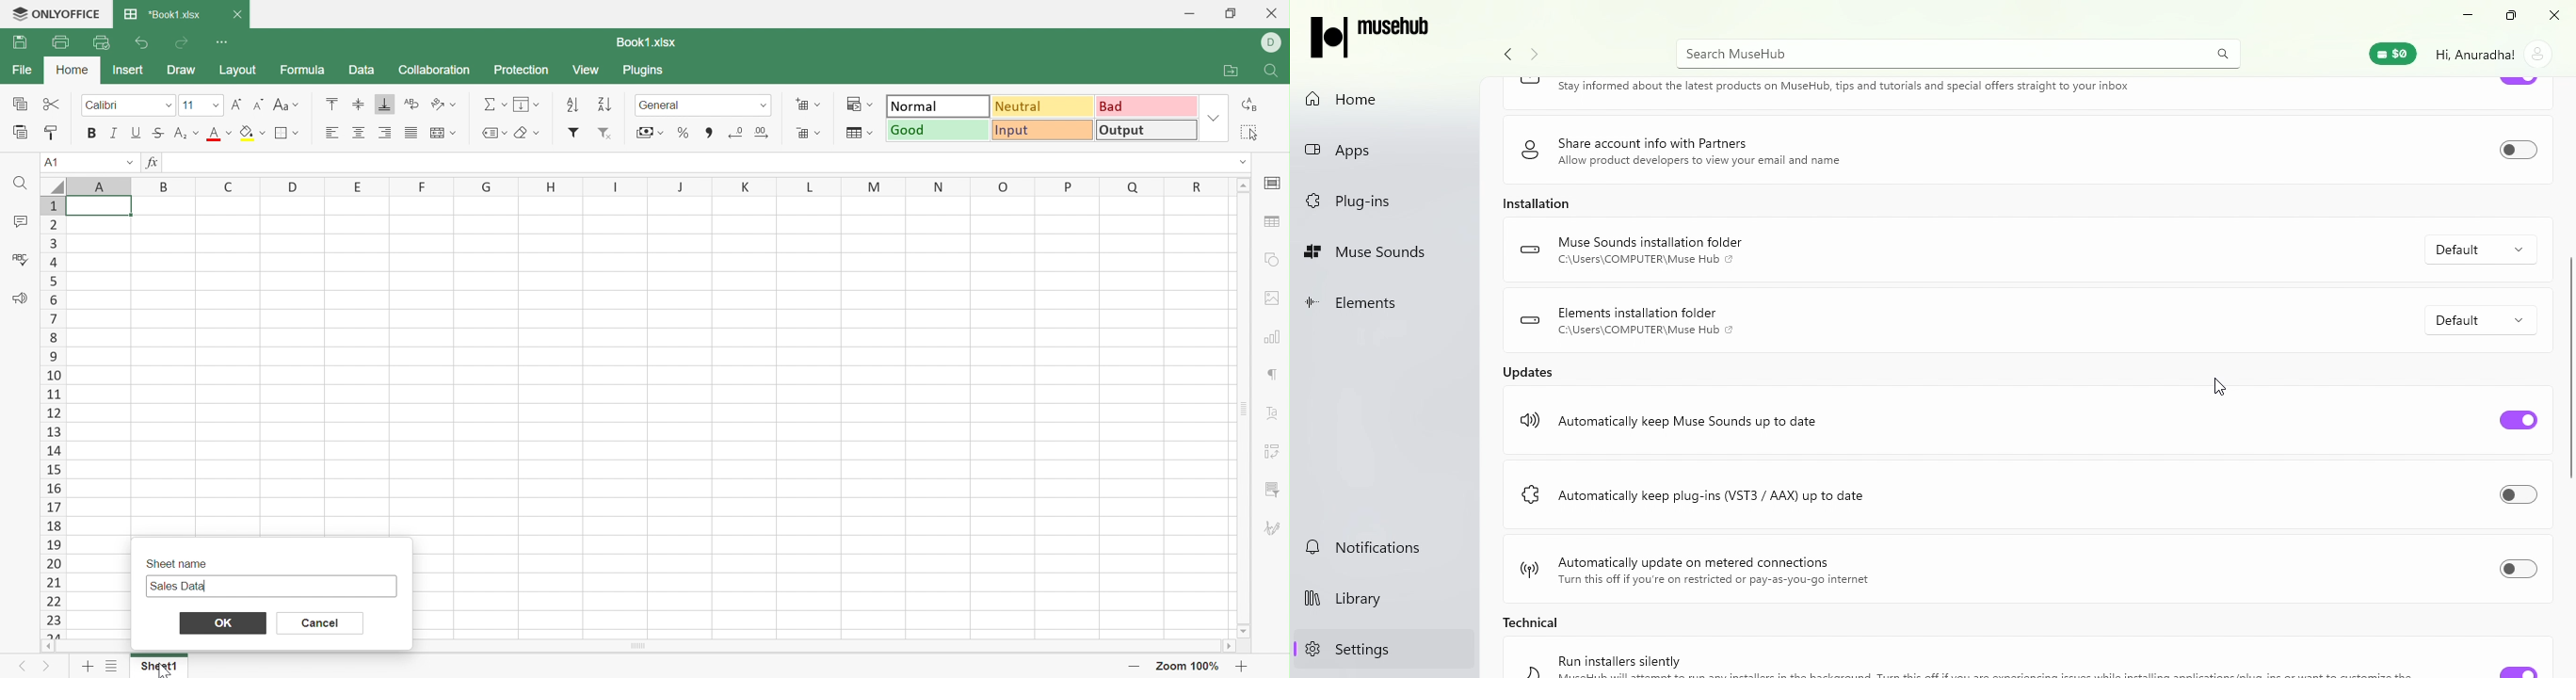 This screenshot has height=700, width=2576. What do you see at coordinates (937, 106) in the screenshot?
I see `Normal` at bounding box center [937, 106].